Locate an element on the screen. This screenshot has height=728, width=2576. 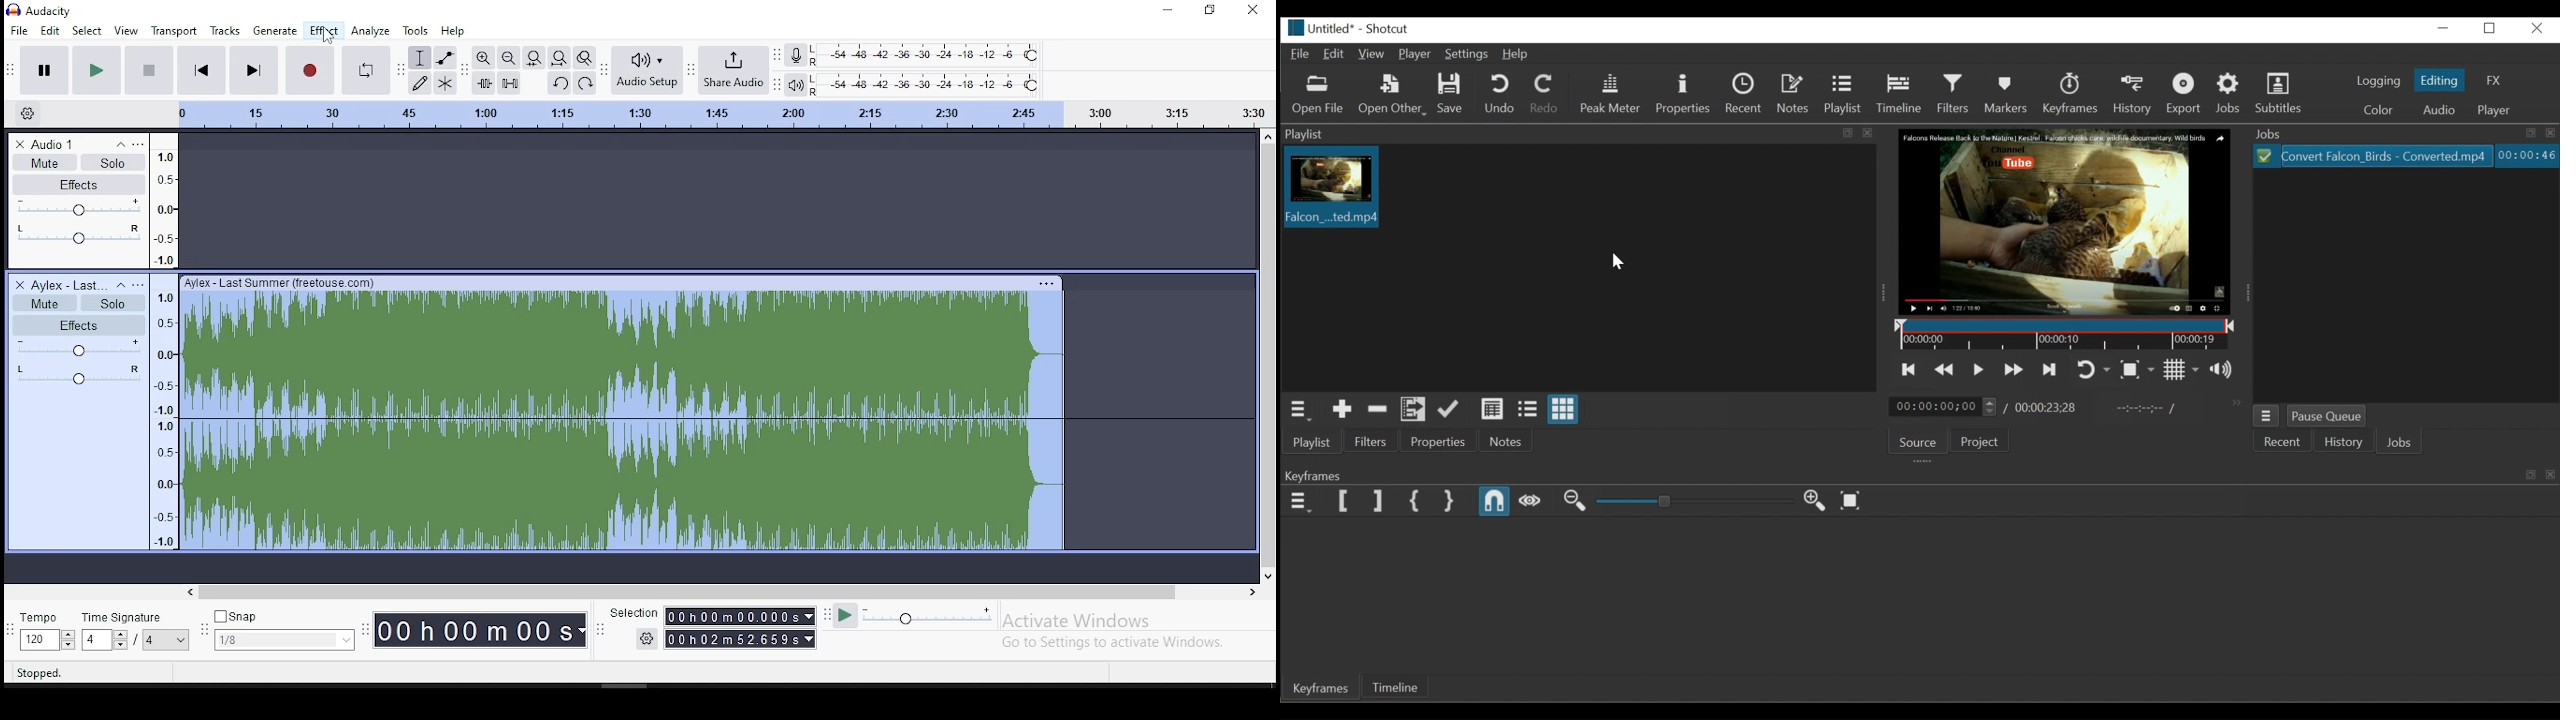
Recent is located at coordinates (2283, 440).